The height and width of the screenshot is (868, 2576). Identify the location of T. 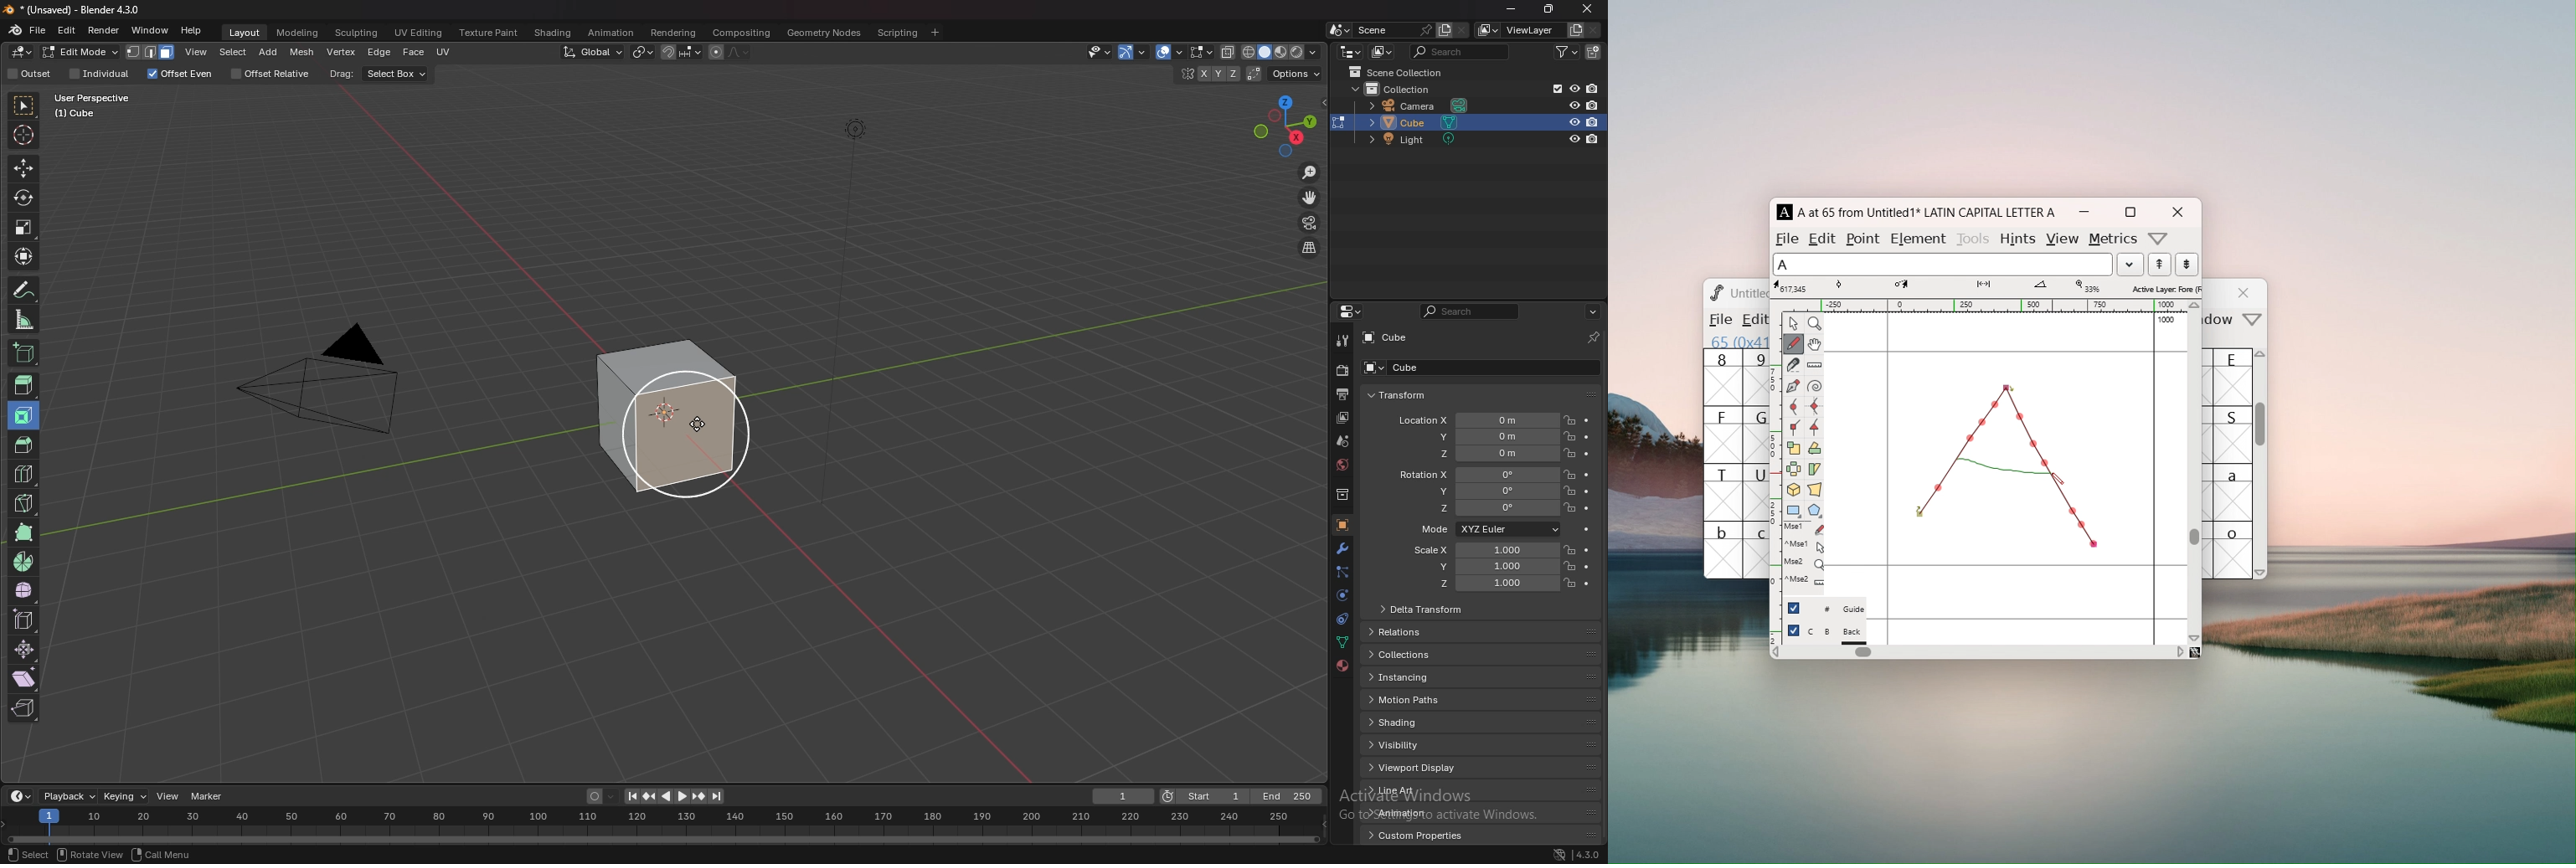
(1723, 492).